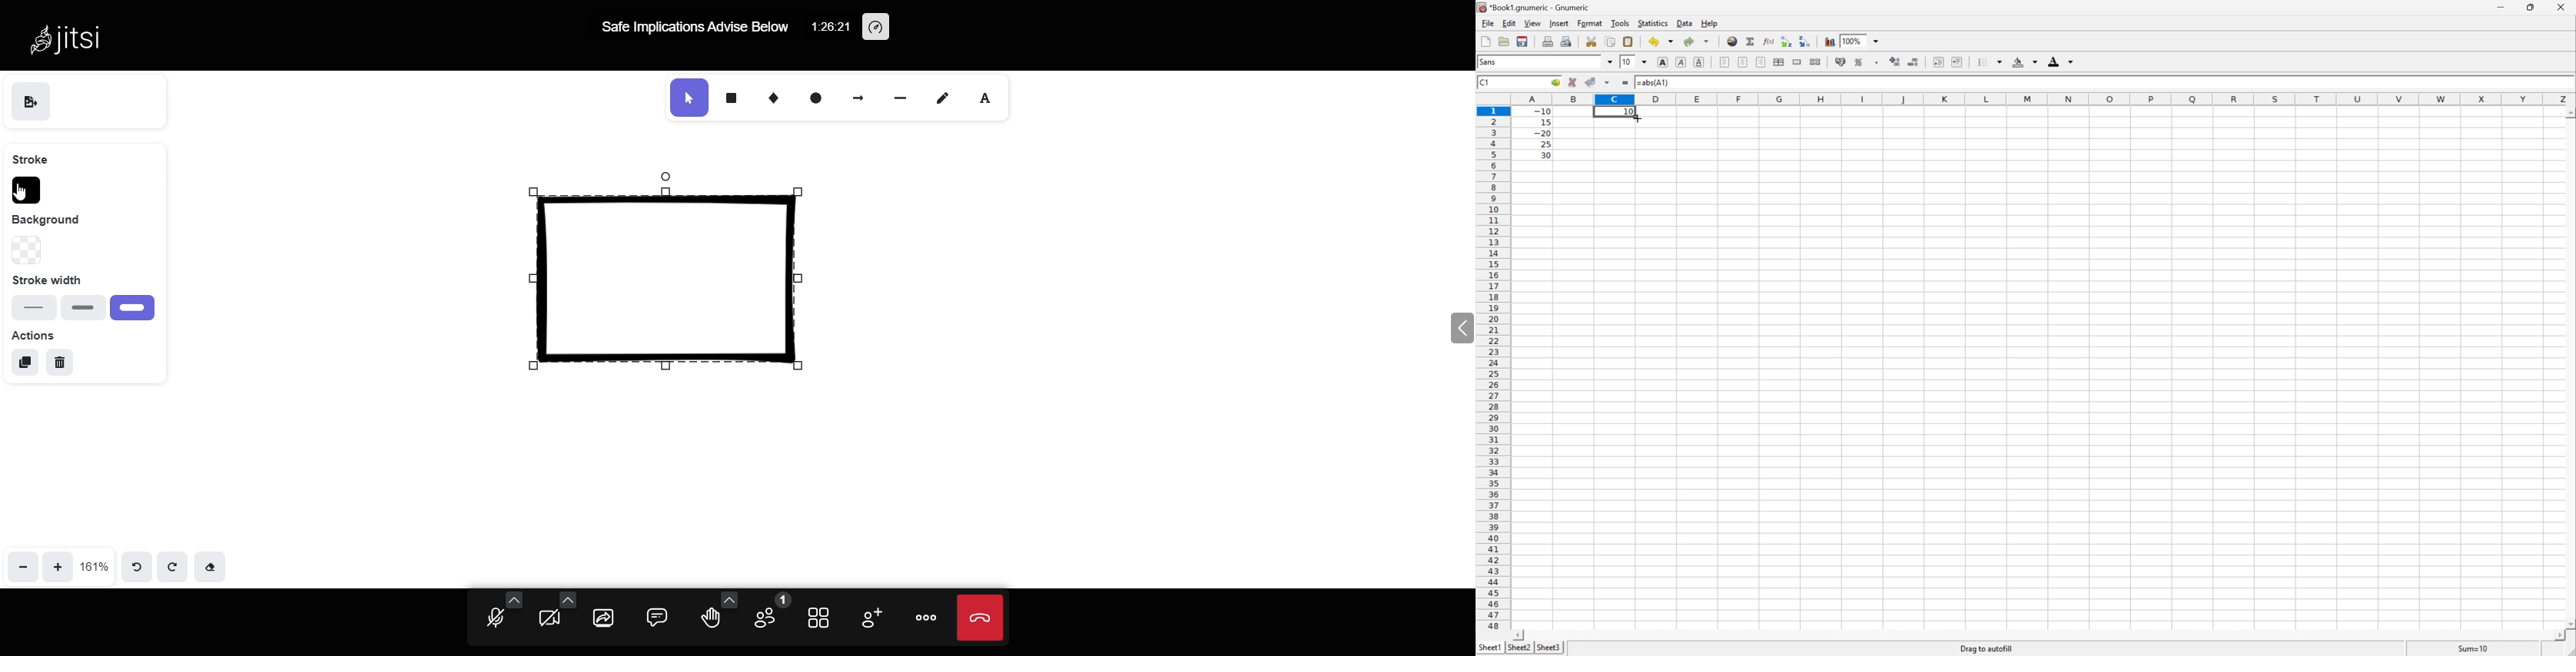  Describe the element at coordinates (2529, 7) in the screenshot. I see `Restore down` at that location.